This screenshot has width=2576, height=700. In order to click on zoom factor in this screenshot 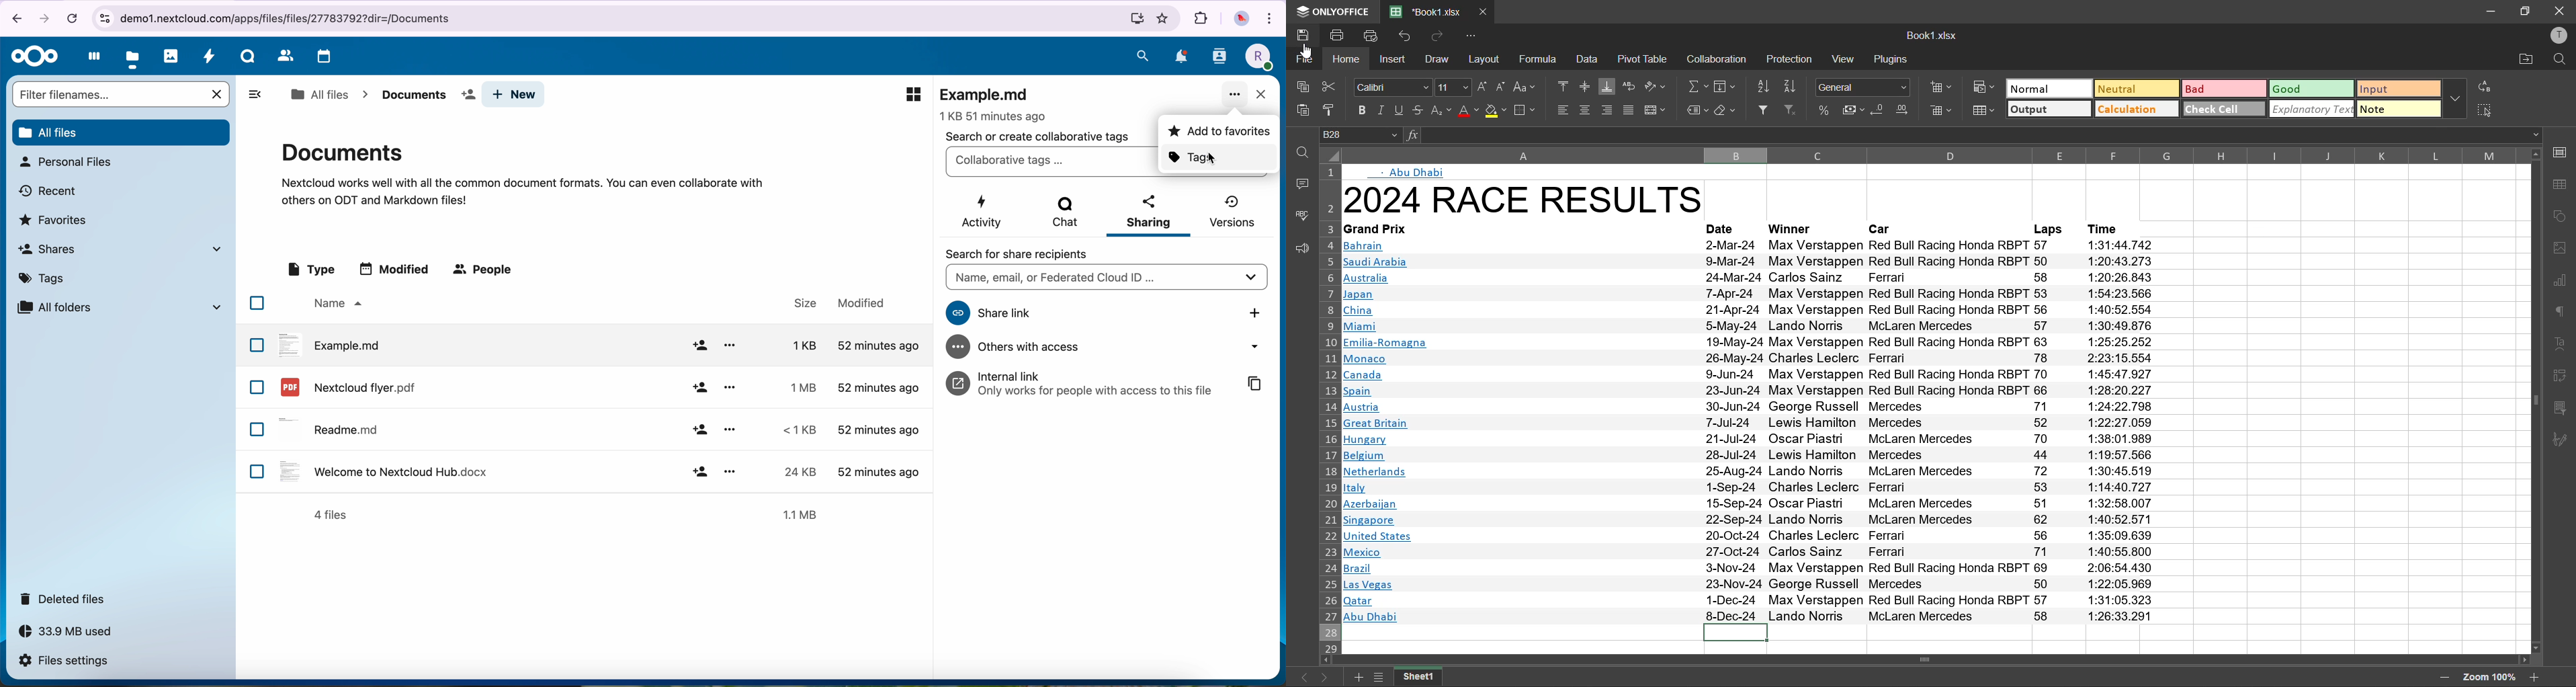, I will do `click(2489, 679)`.